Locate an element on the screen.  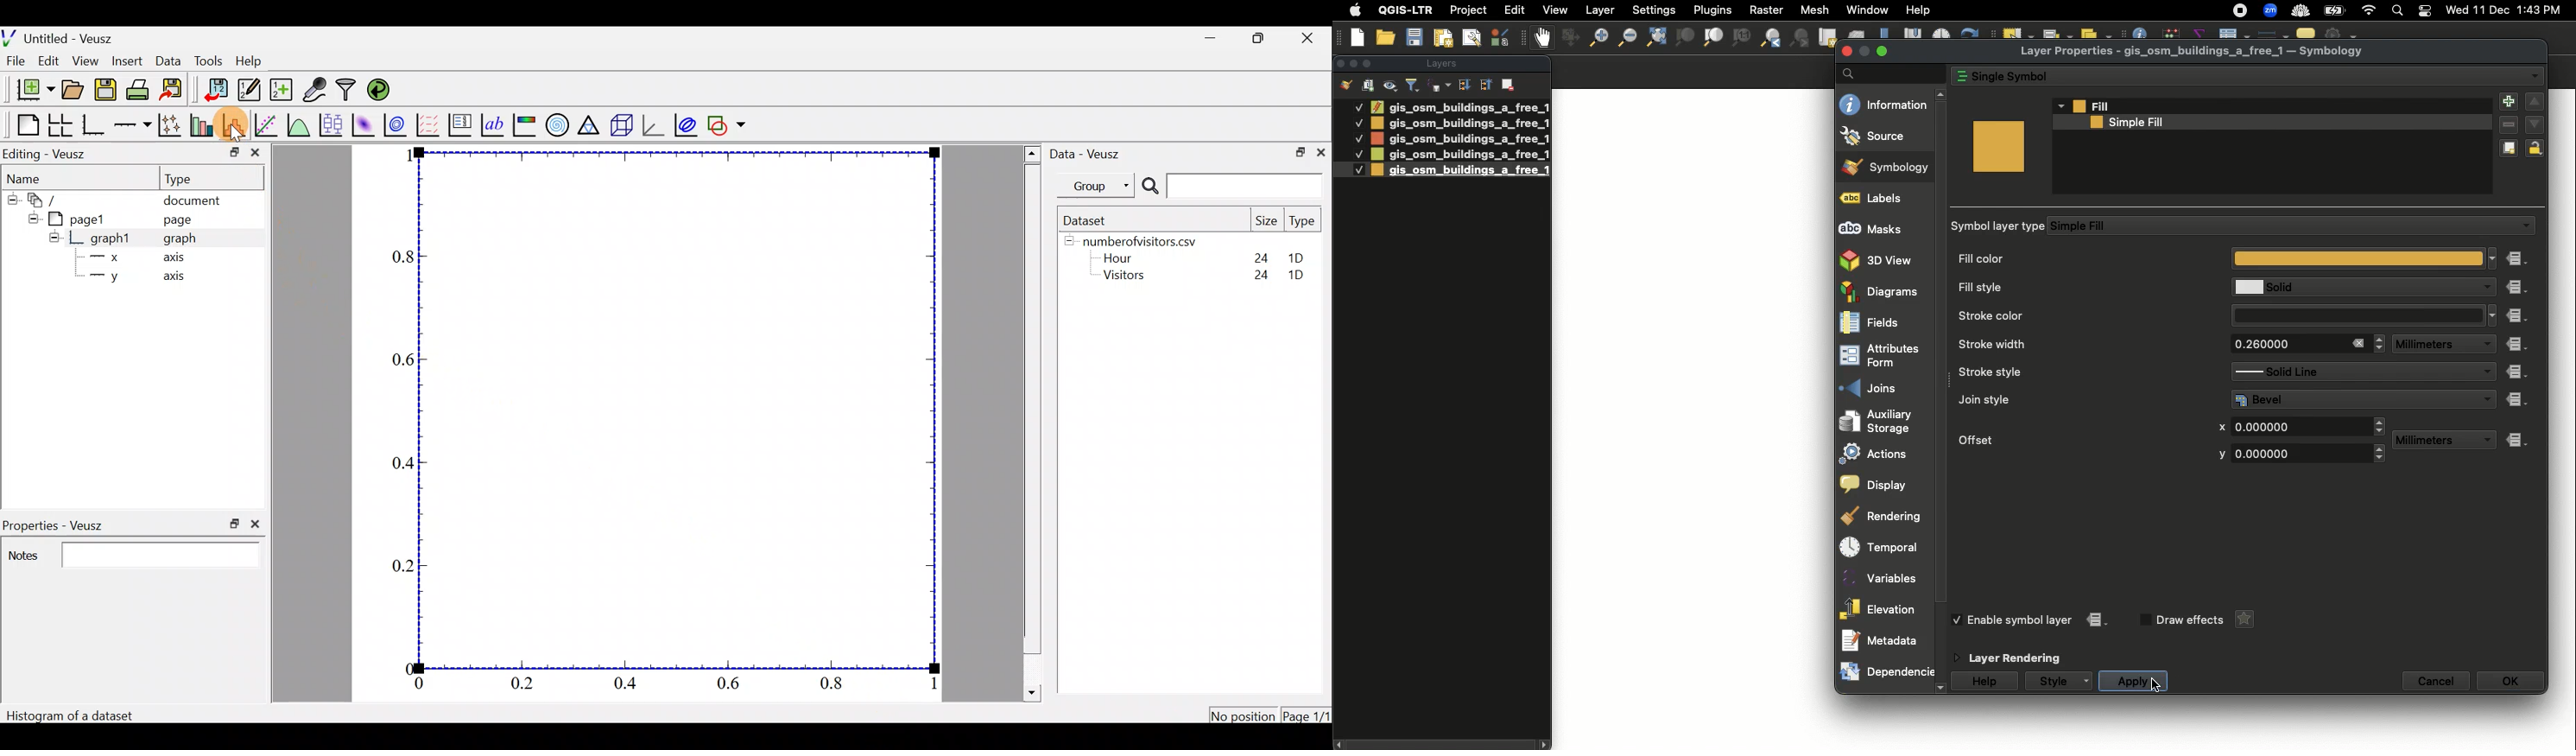
Cancel is located at coordinates (2437, 681).